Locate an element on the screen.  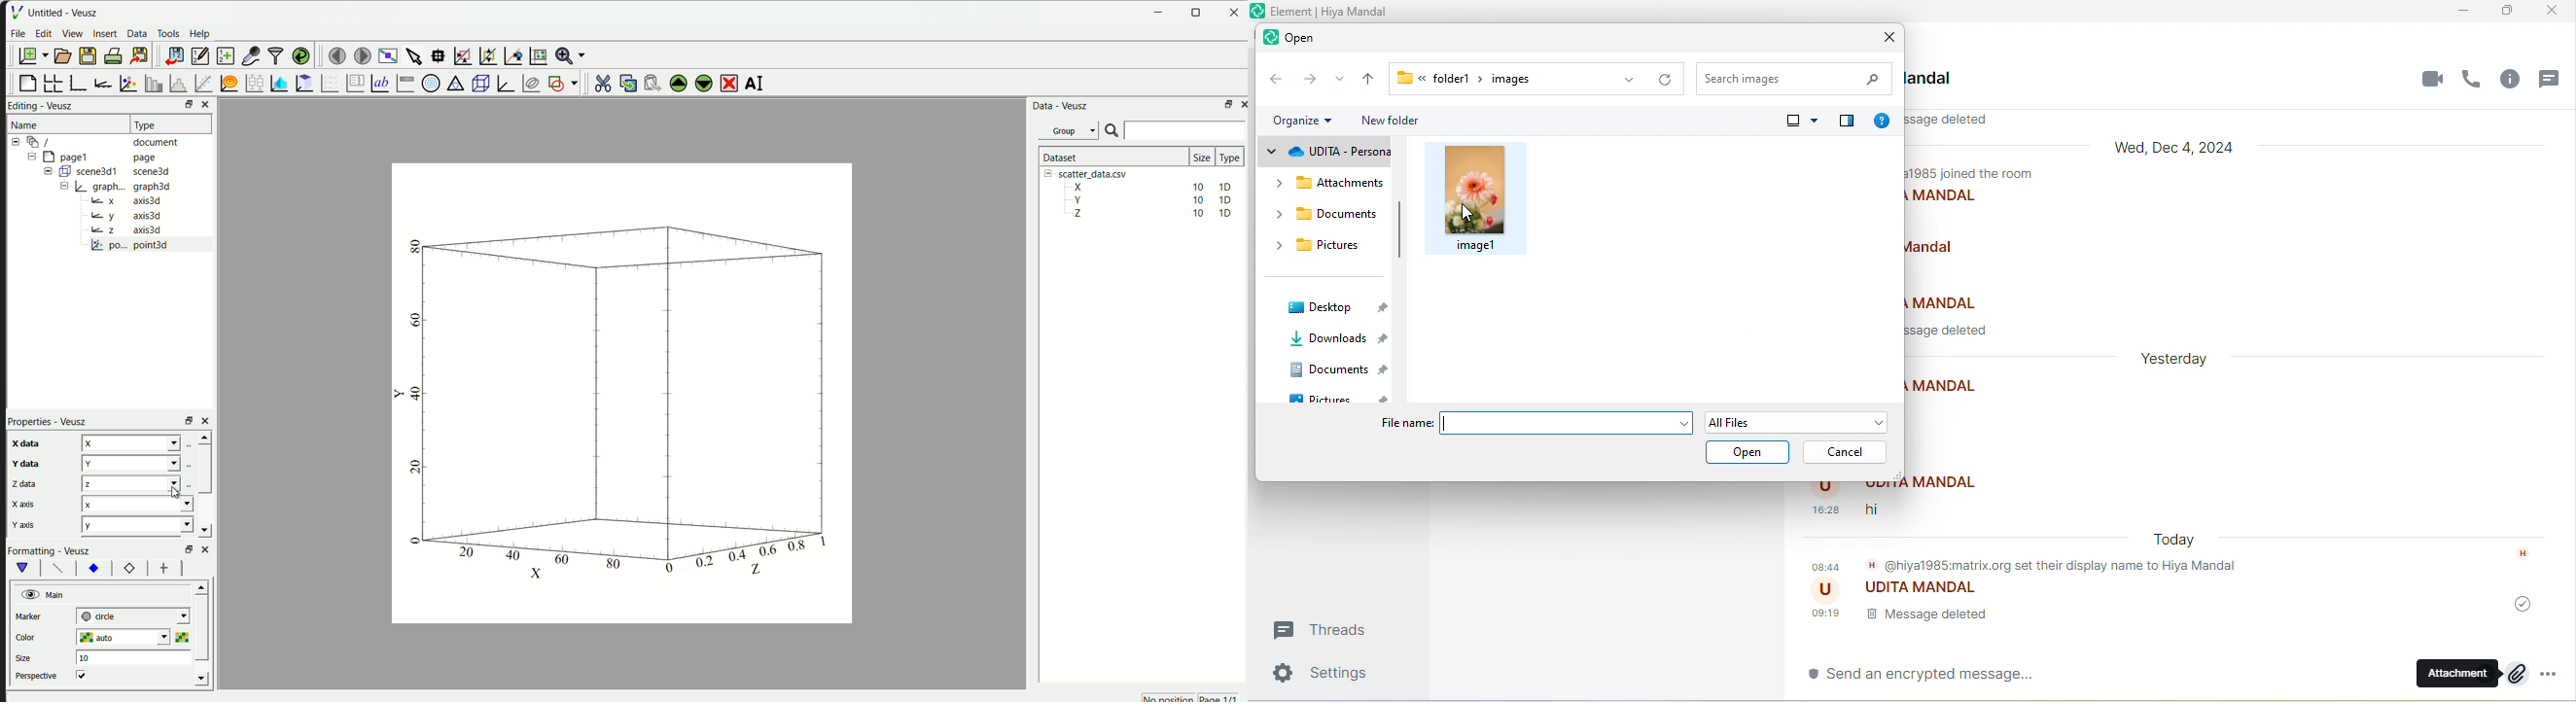
cancel is located at coordinates (1847, 453).